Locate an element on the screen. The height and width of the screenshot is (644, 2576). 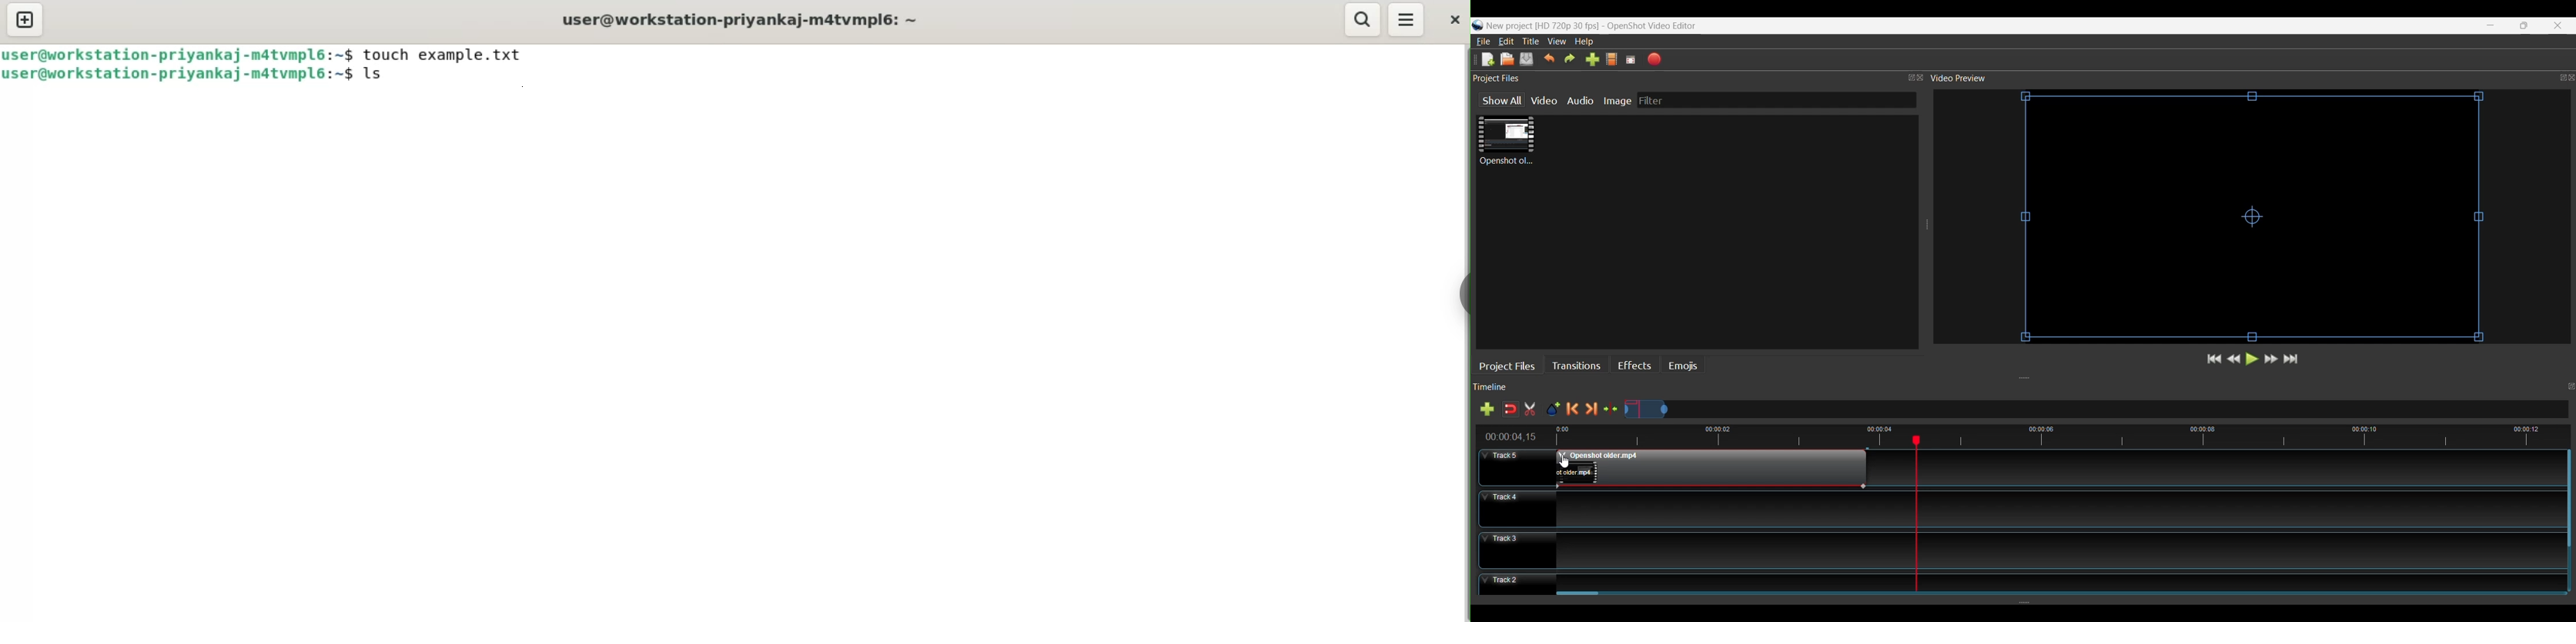
Timeline is located at coordinates (2028, 435).